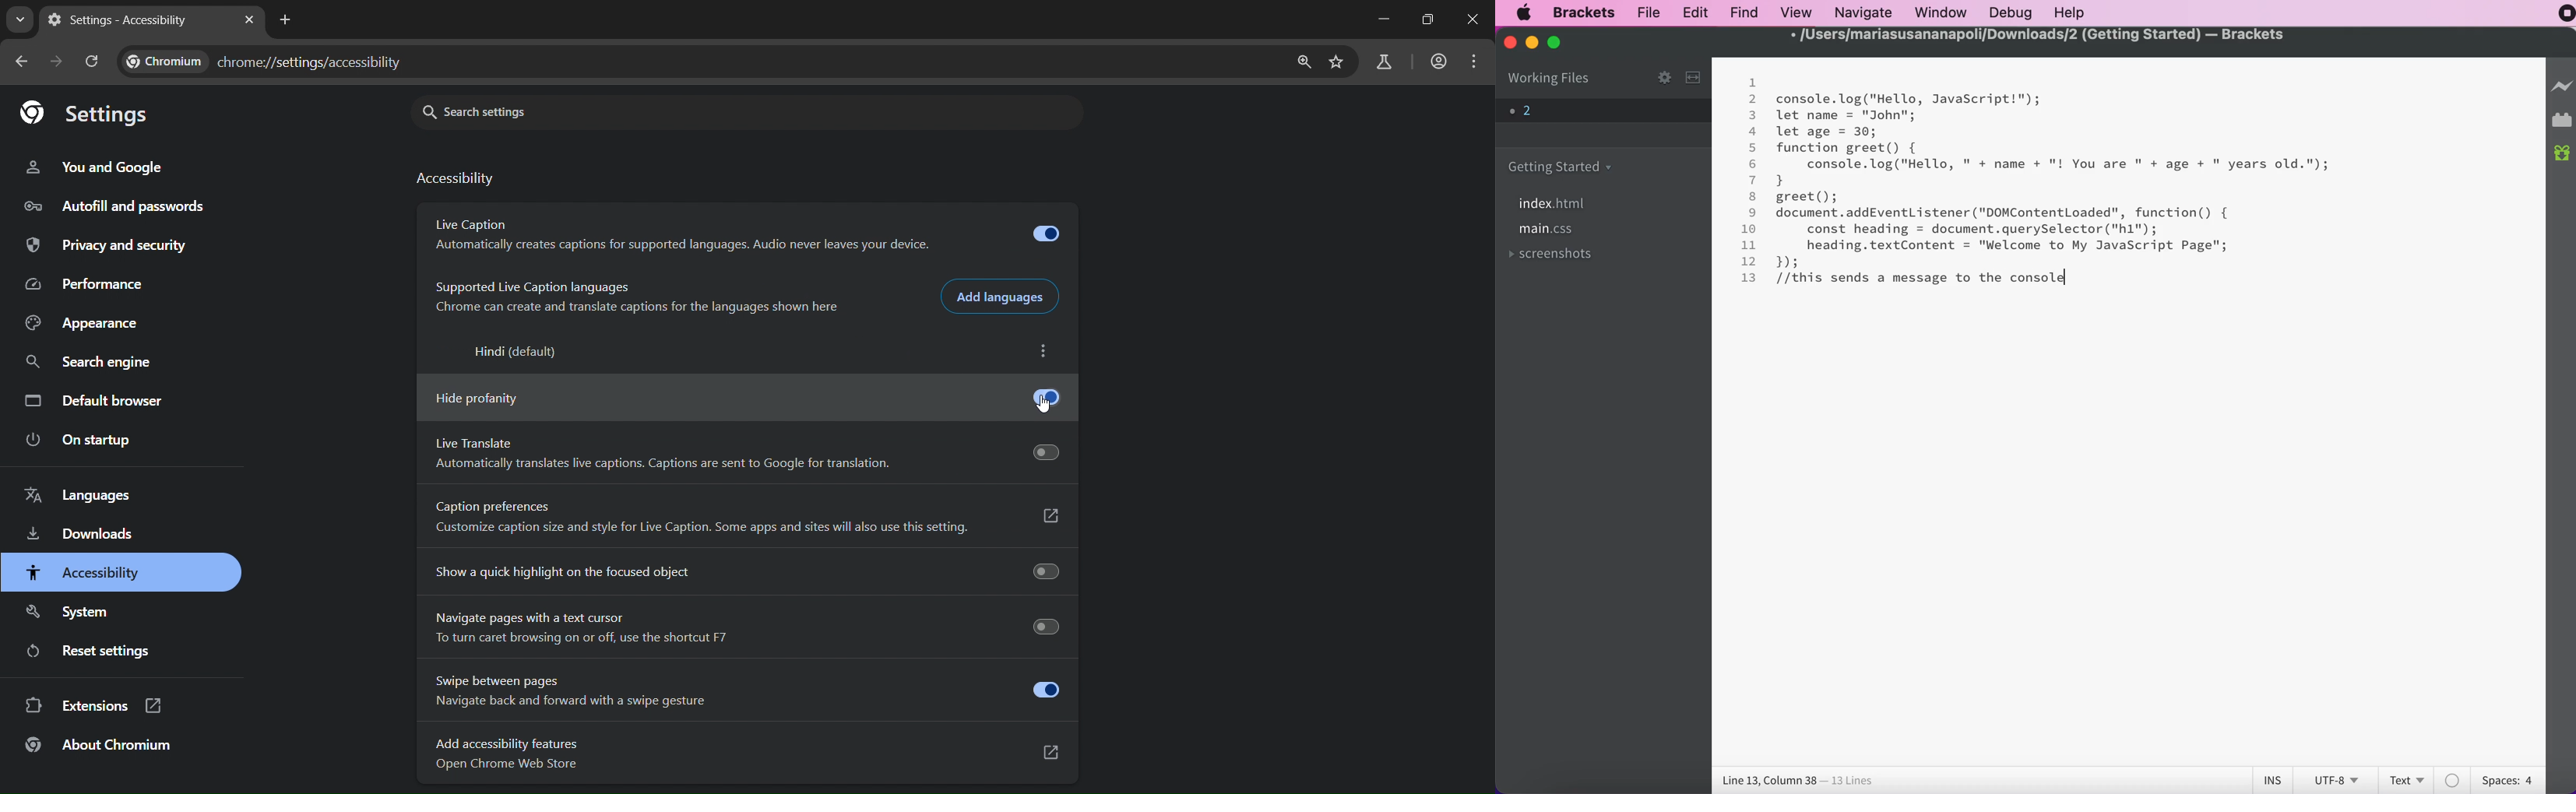 Image resolution: width=2576 pixels, height=812 pixels. I want to click on Add accessibility features
Open Chrome Web Store, so click(747, 756).